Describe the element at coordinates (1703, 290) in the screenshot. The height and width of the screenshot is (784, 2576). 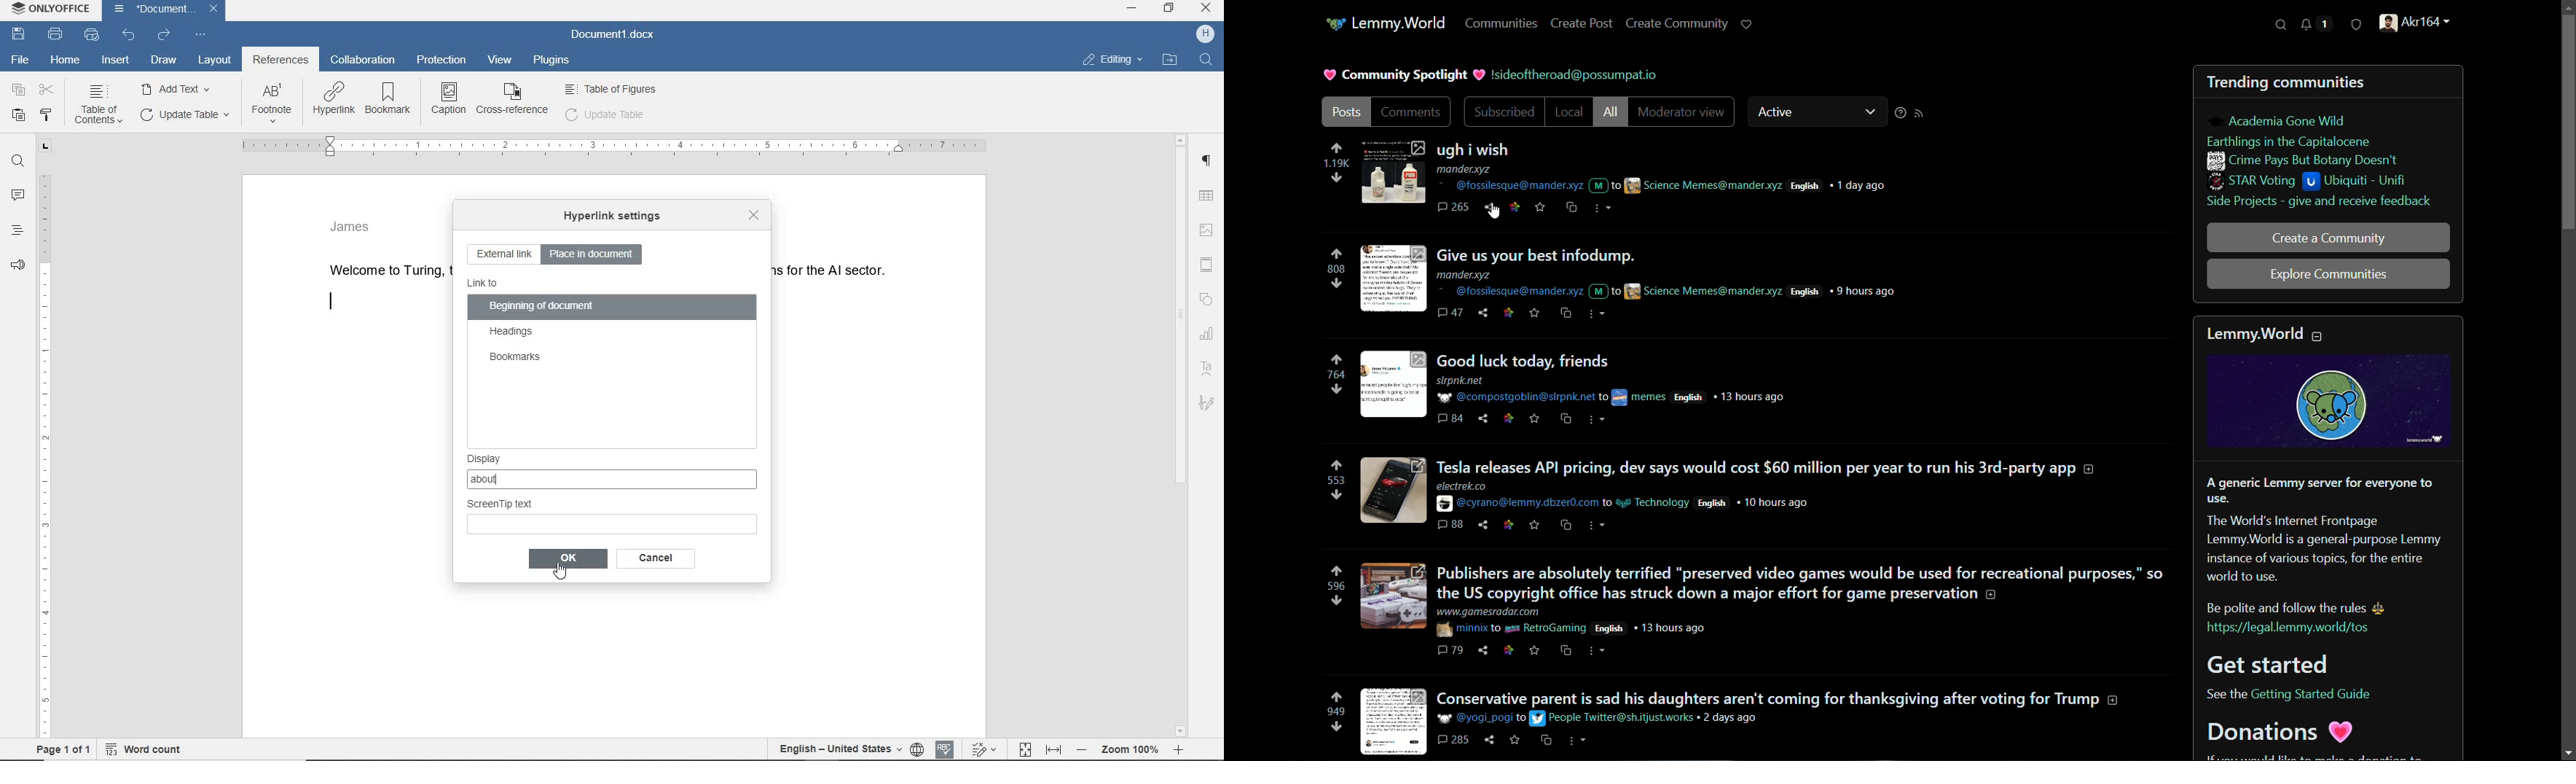
I see `science memes@mander.xyz` at that location.